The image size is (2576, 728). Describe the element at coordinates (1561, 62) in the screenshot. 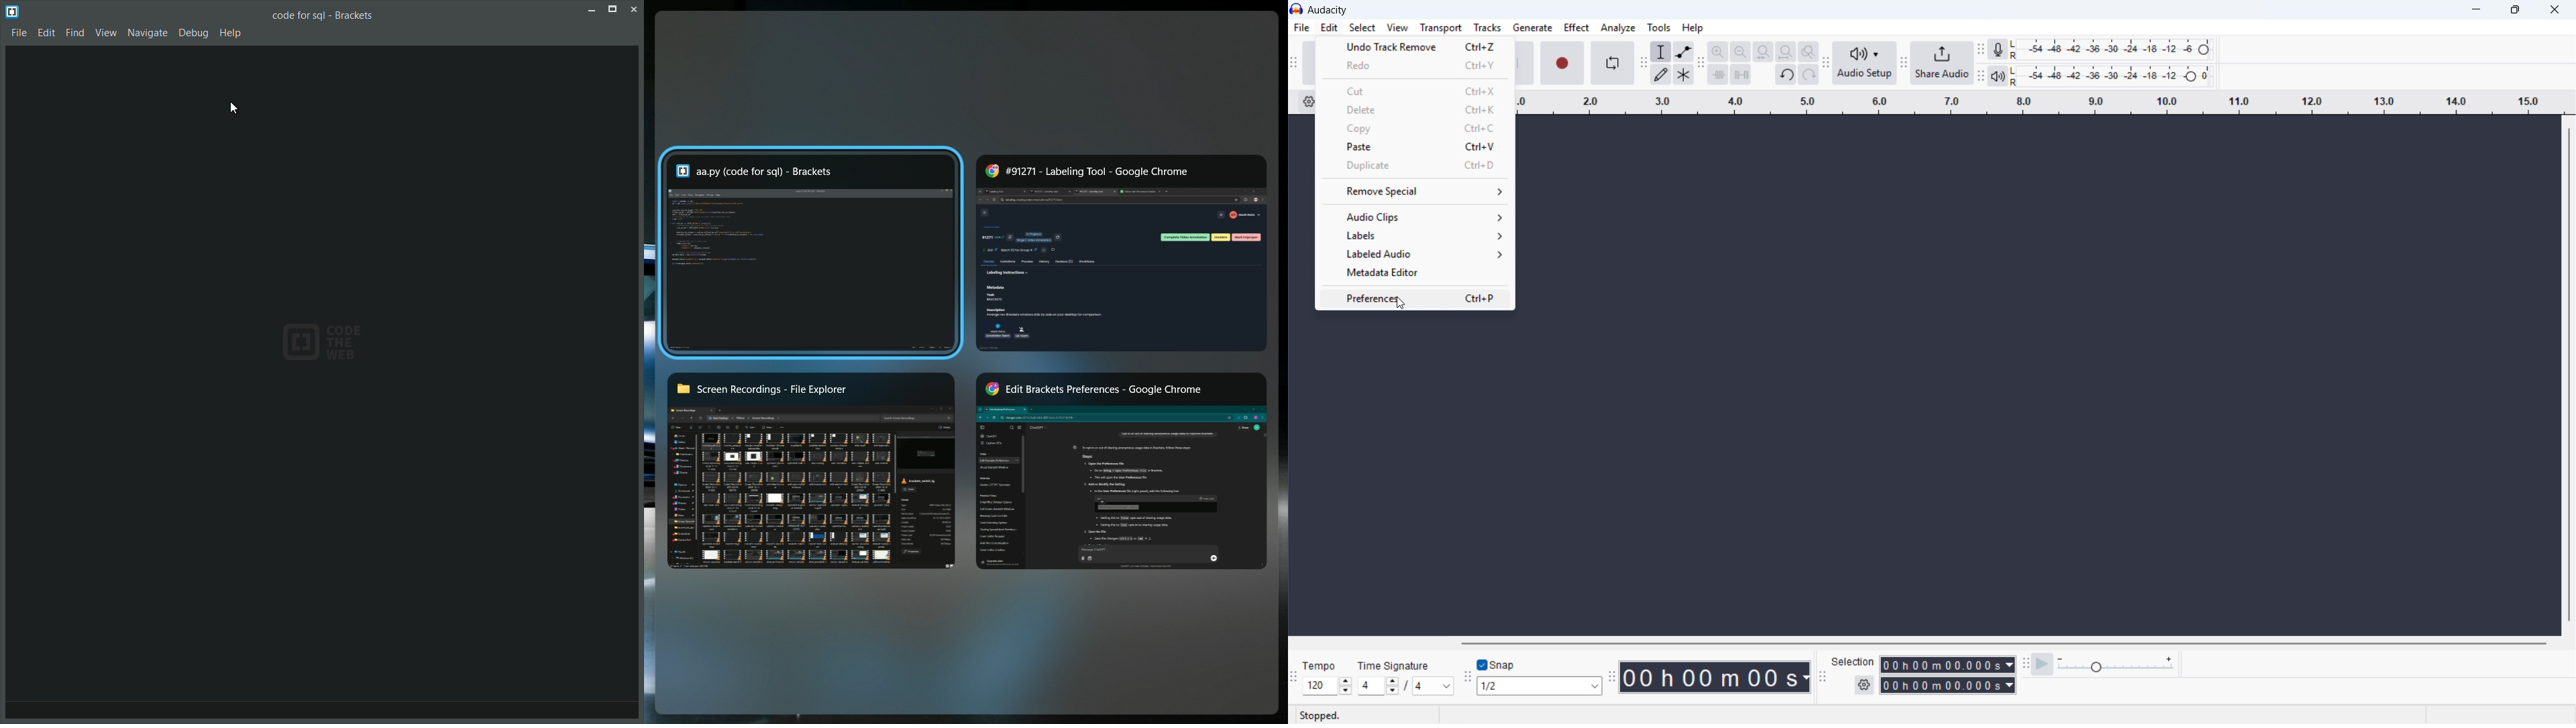

I see `record` at that location.